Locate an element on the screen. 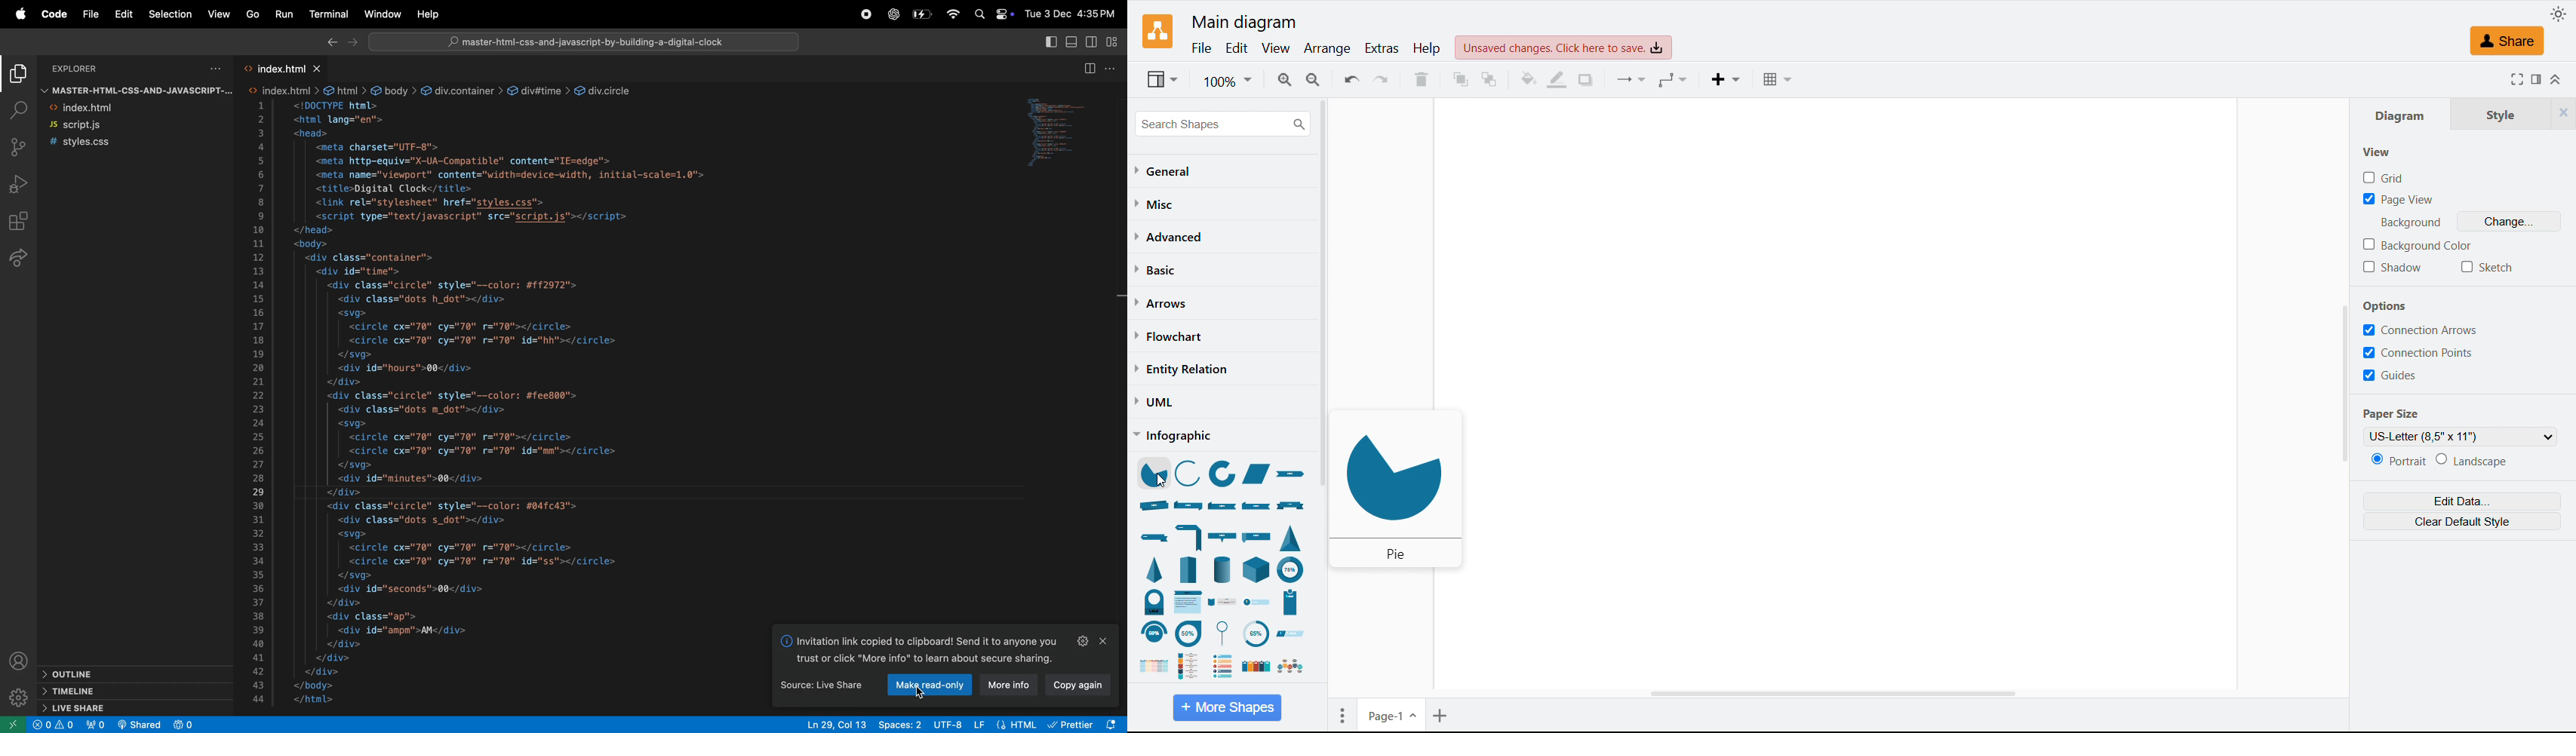 This screenshot has height=756, width=2576. Change background  is located at coordinates (2508, 220).